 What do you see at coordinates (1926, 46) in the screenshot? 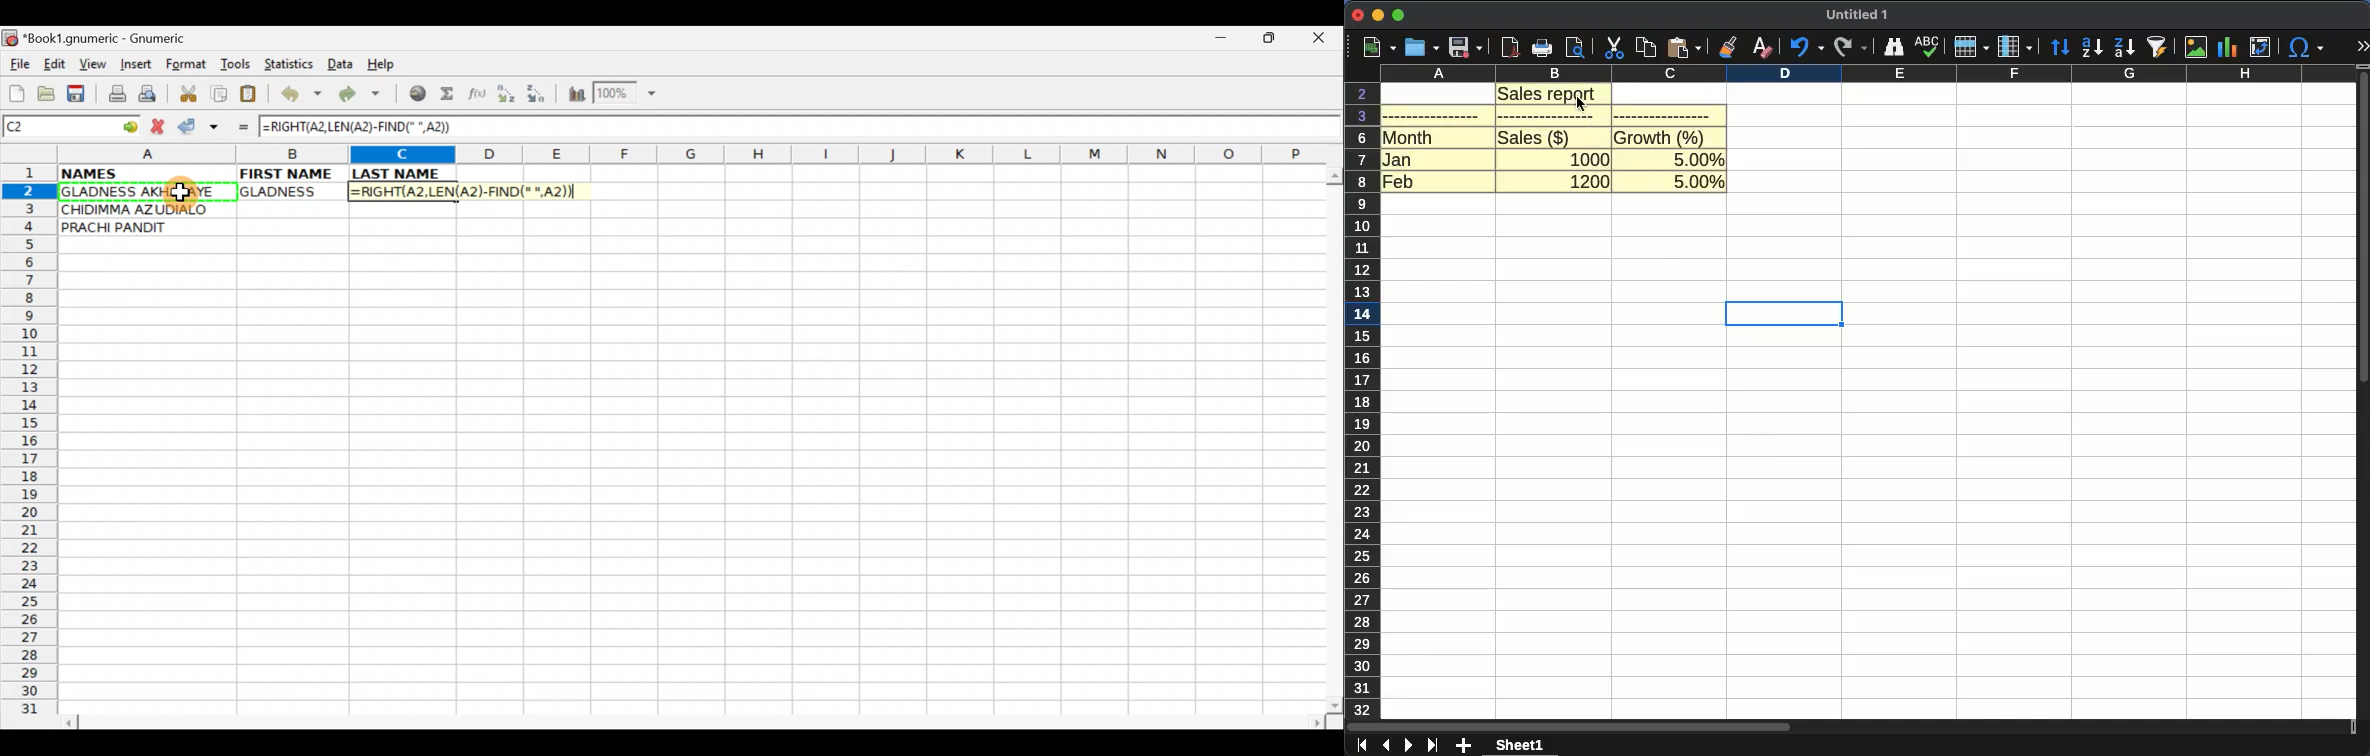
I see `spell check` at bounding box center [1926, 46].